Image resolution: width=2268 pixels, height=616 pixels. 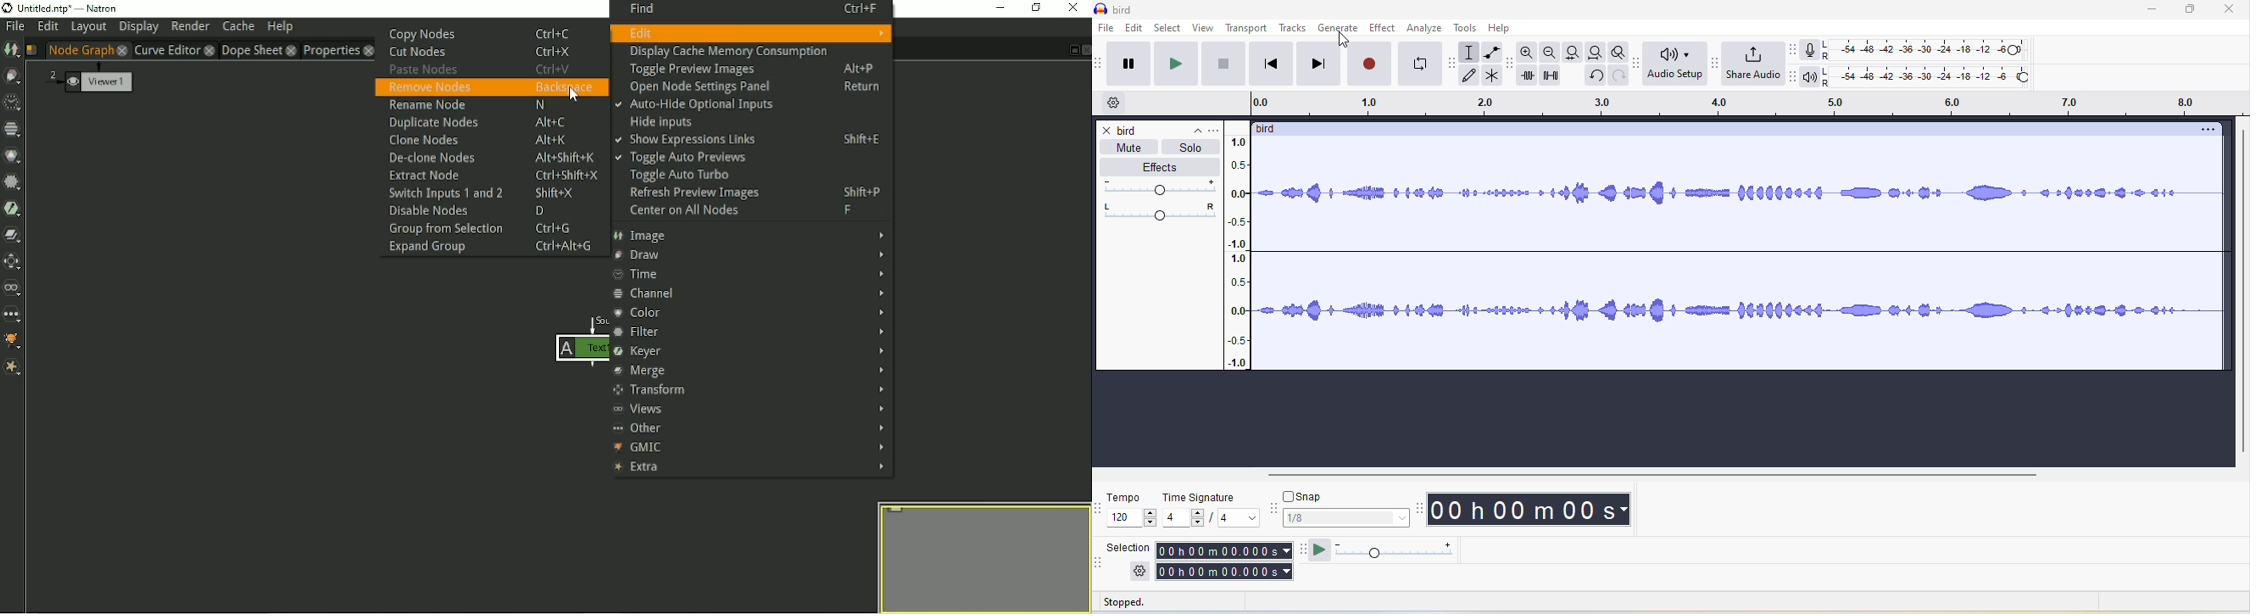 I want to click on audacity edit toolbar, so click(x=1513, y=67).